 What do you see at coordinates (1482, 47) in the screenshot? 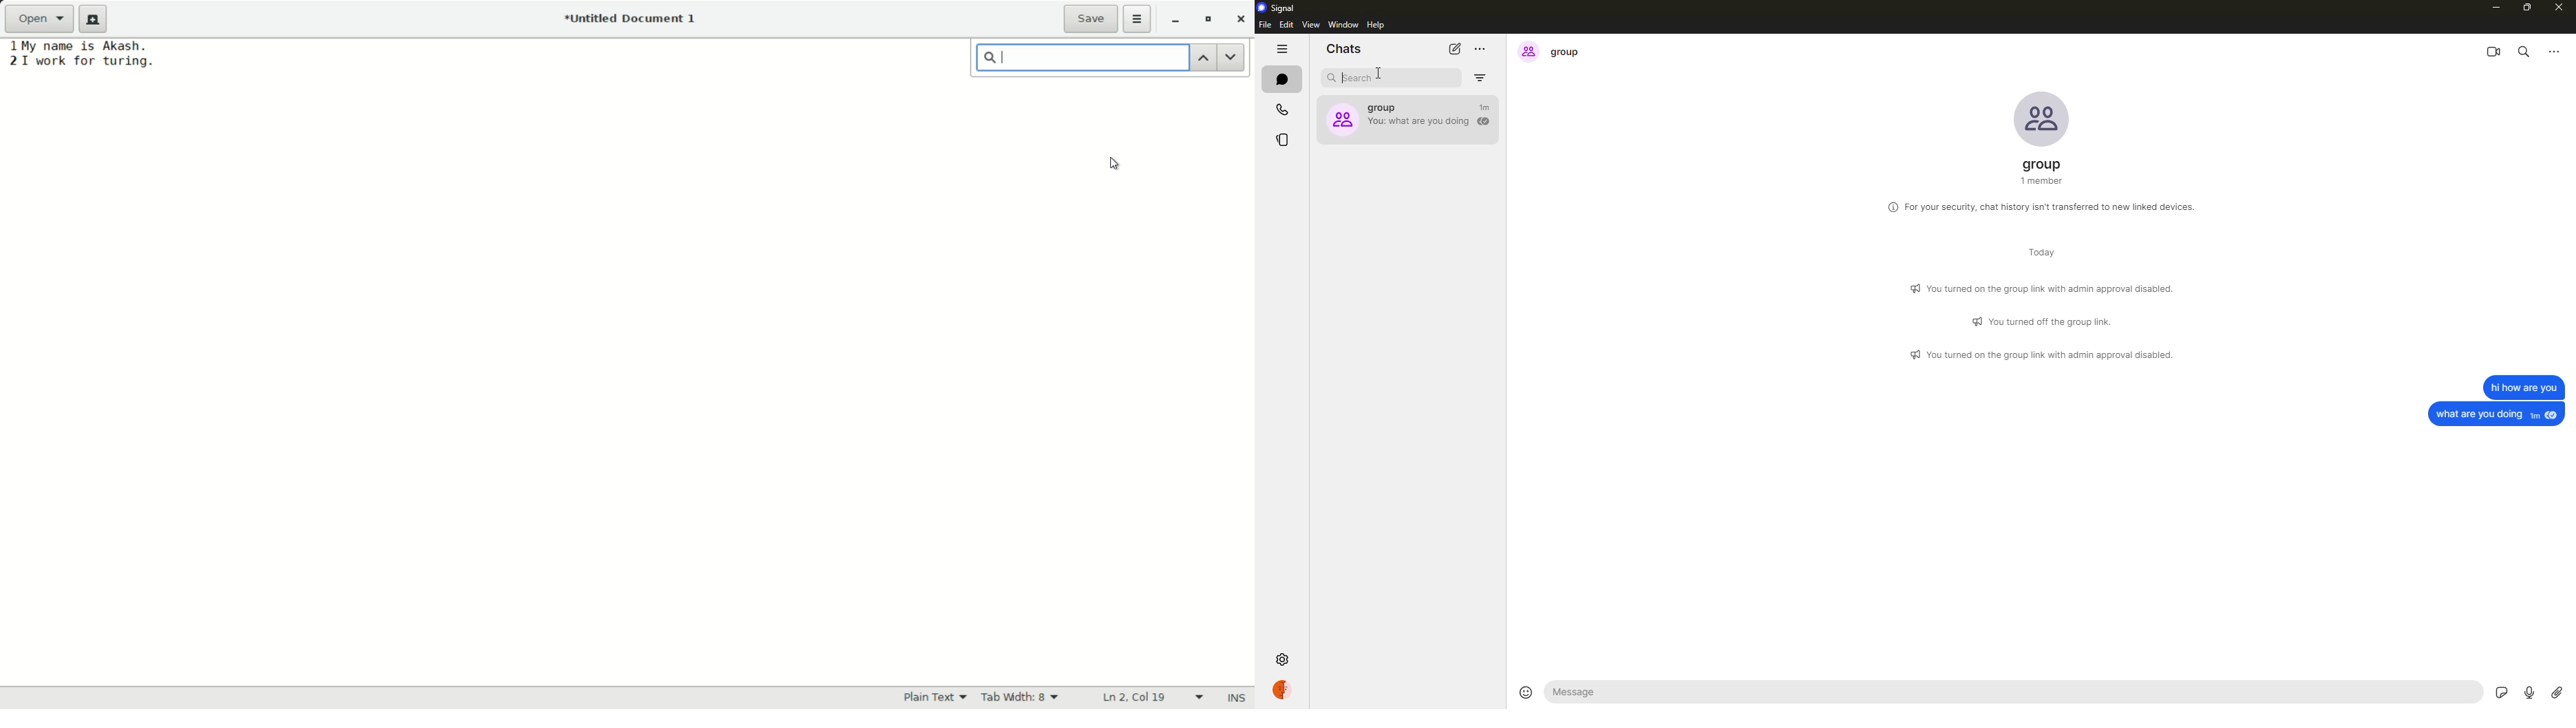
I see `more` at bounding box center [1482, 47].